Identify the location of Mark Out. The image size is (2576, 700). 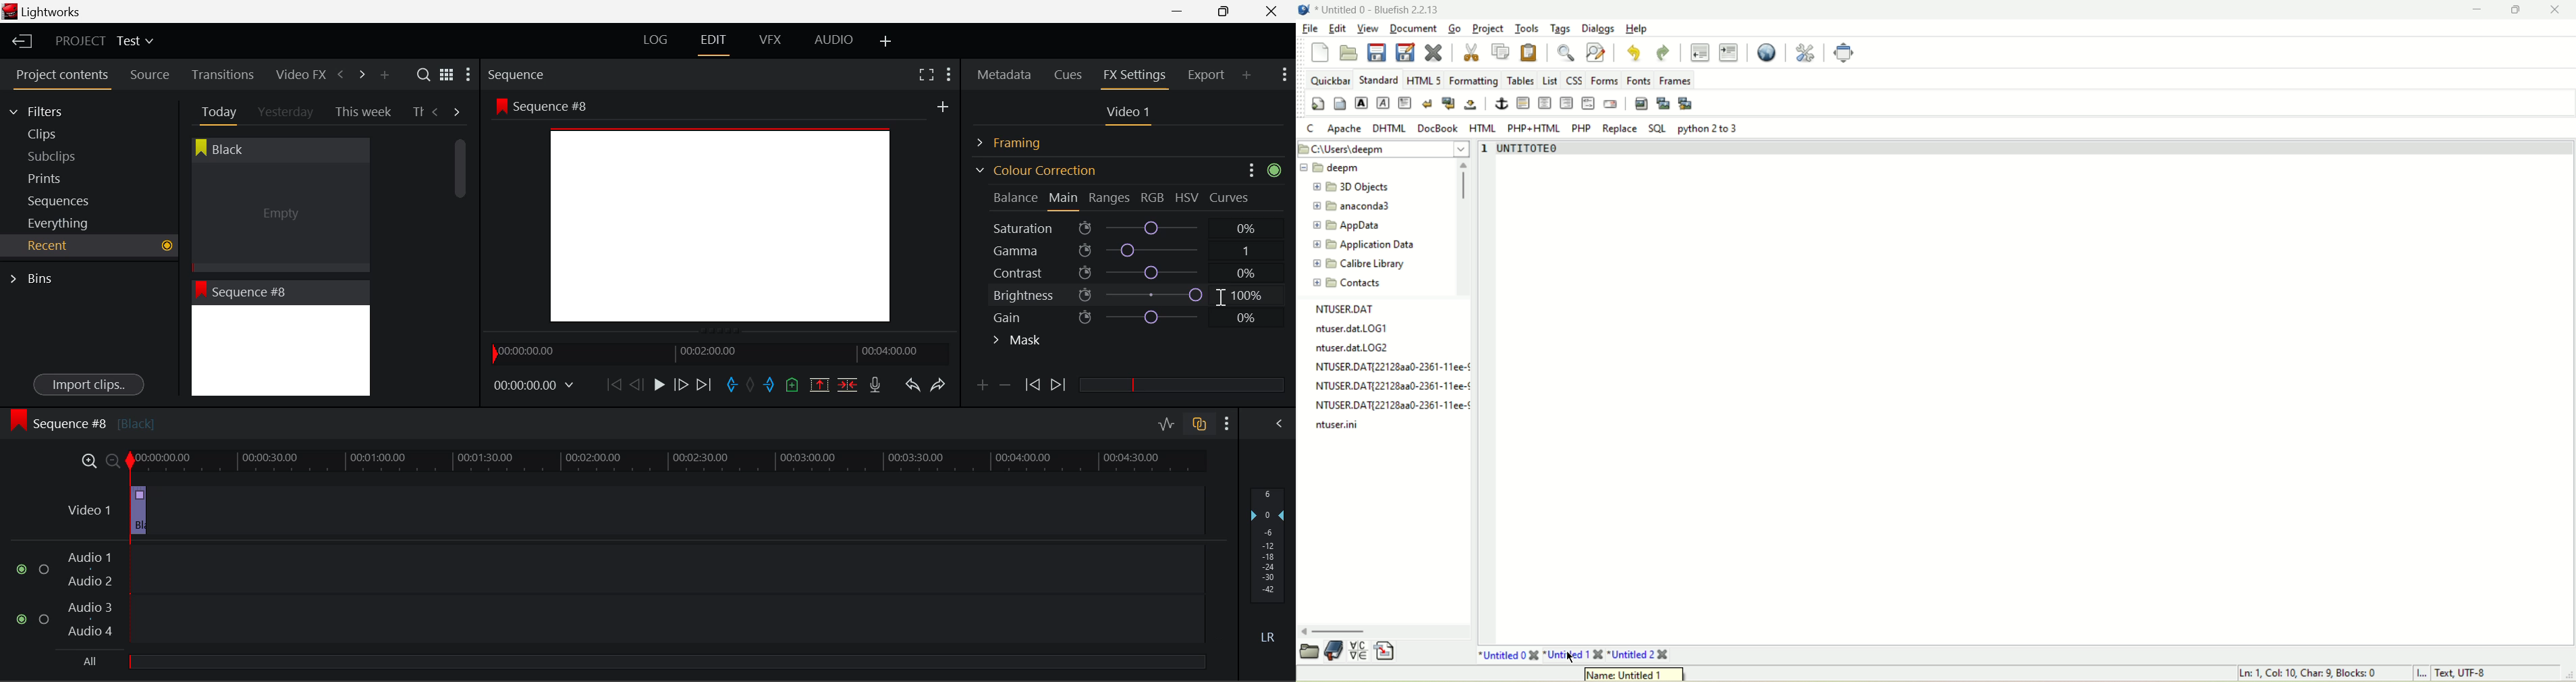
(771, 386).